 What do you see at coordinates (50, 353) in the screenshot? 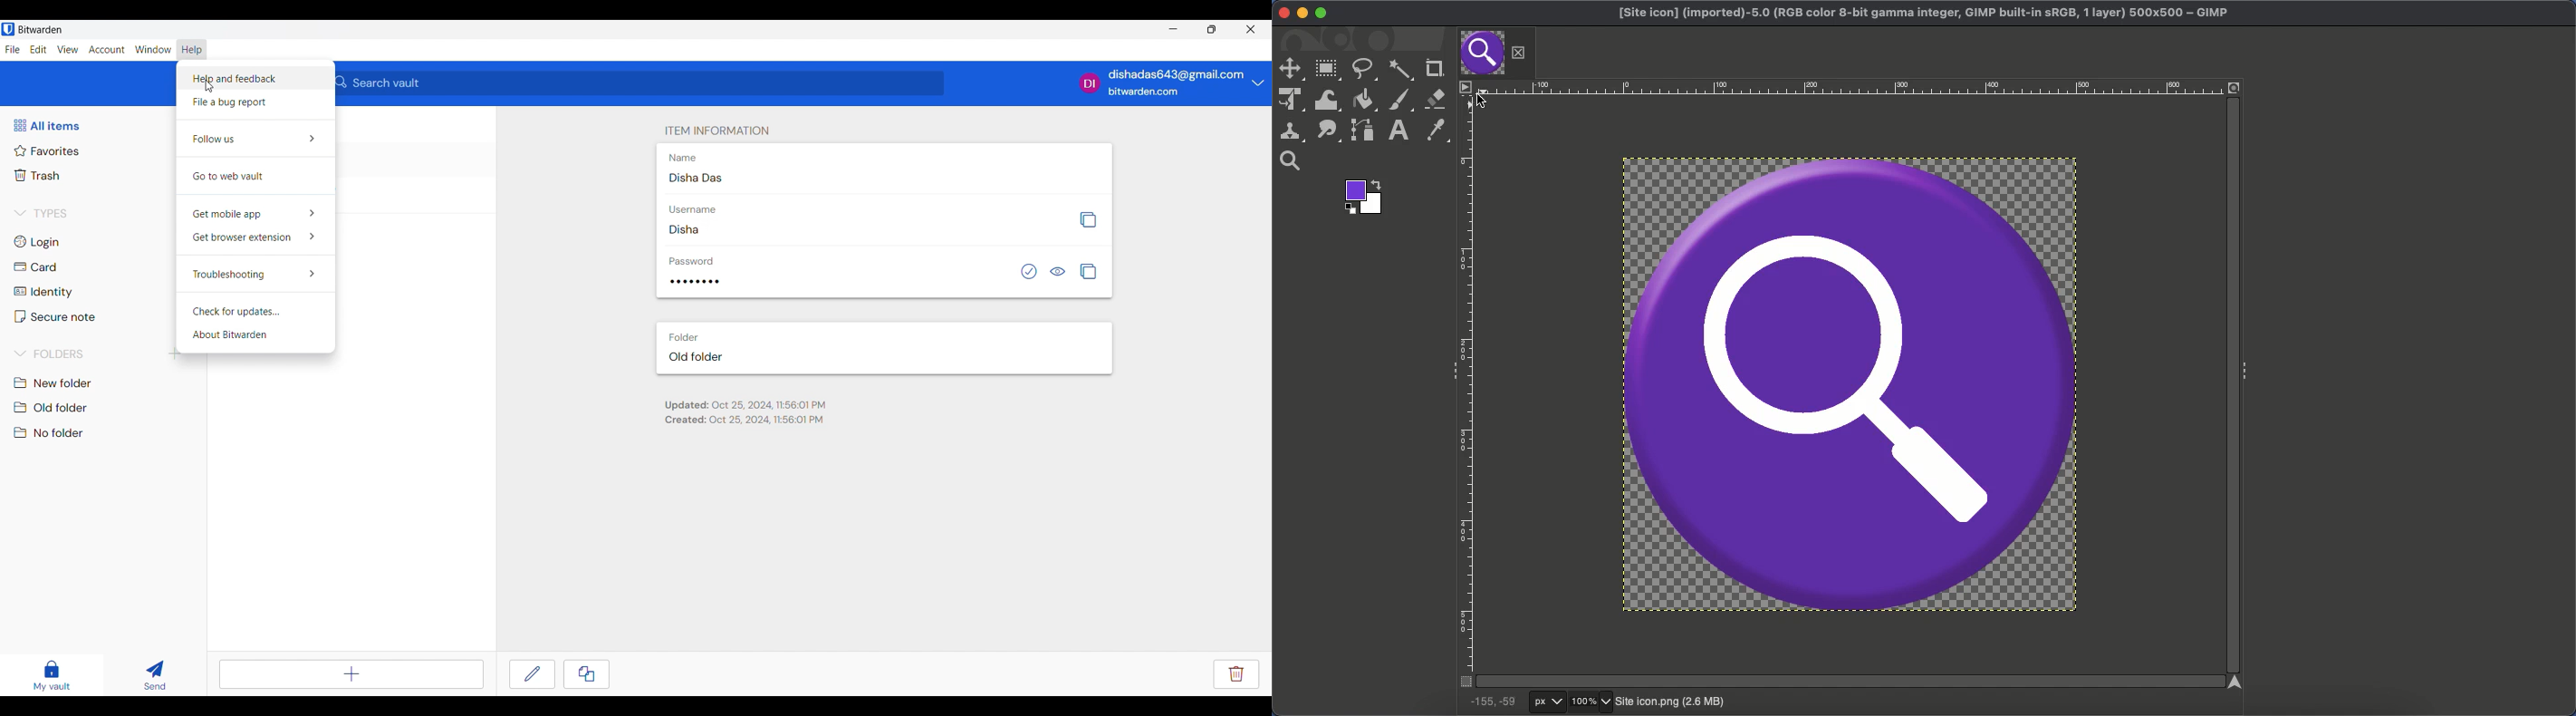
I see `Collapse folders` at bounding box center [50, 353].